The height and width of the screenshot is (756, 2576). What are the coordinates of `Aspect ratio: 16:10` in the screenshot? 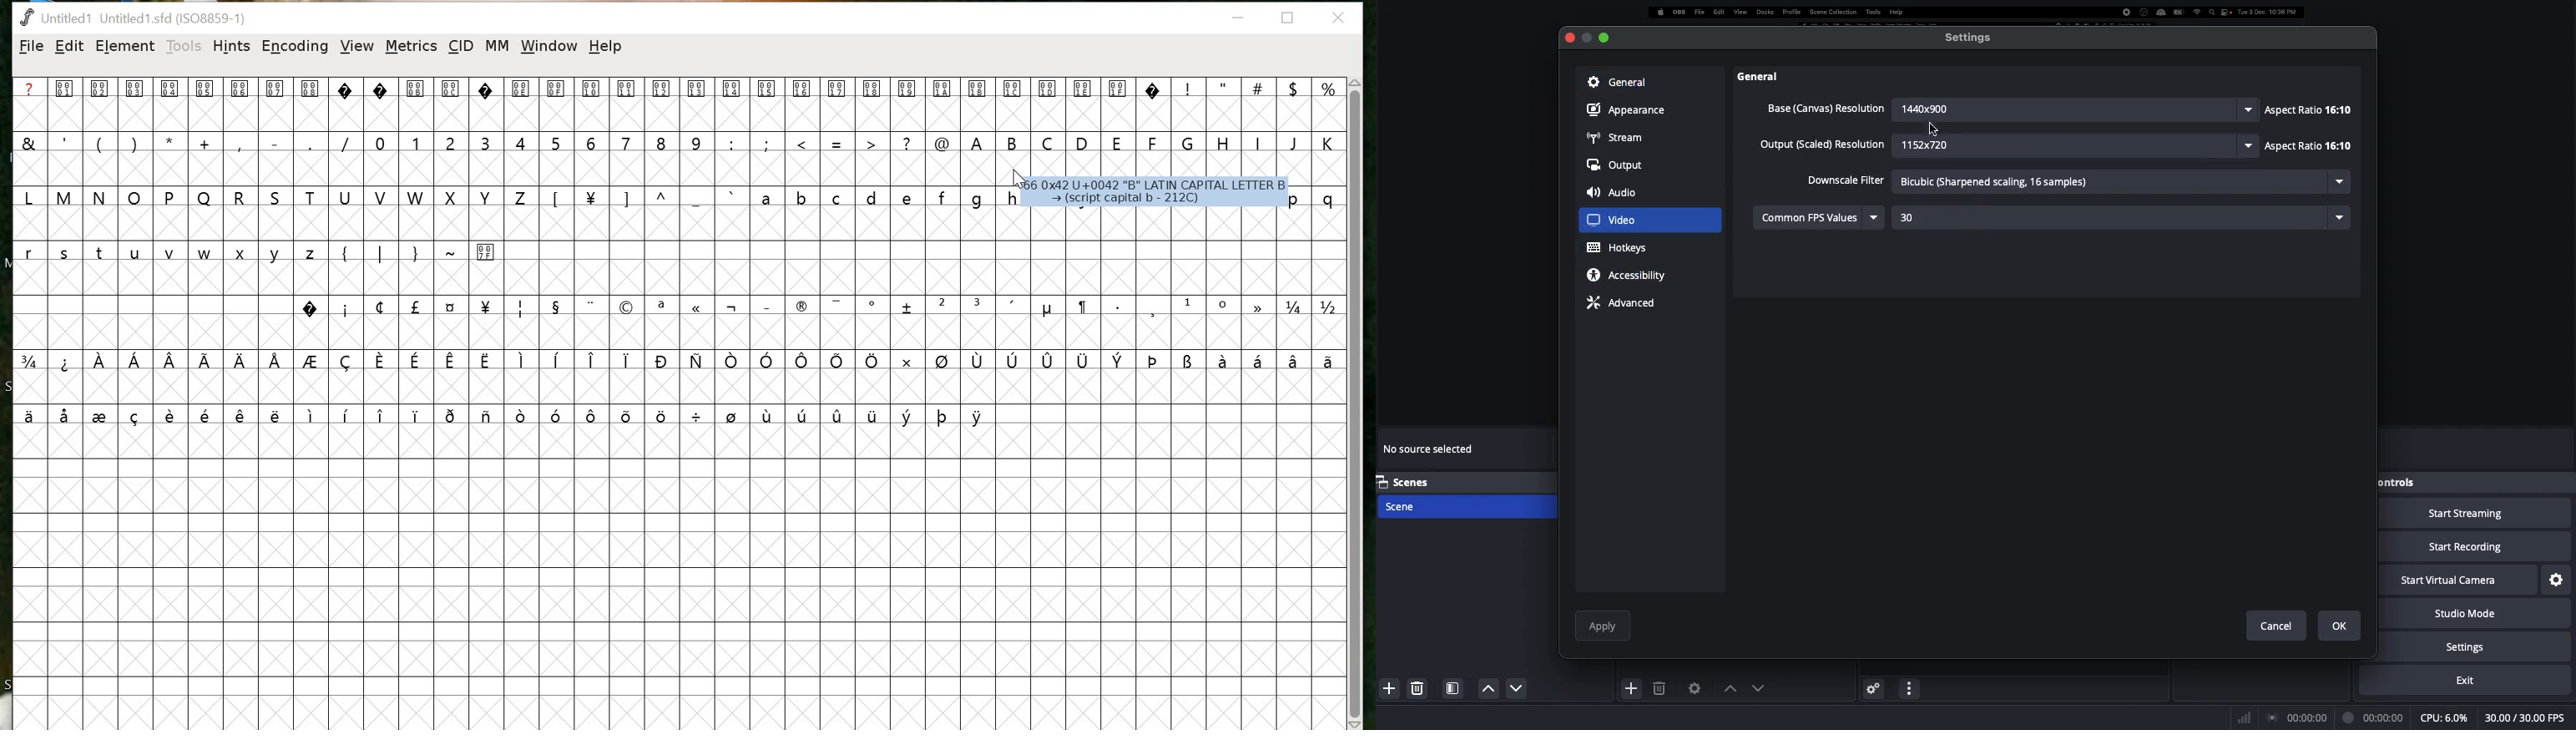 It's located at (2311, 128).